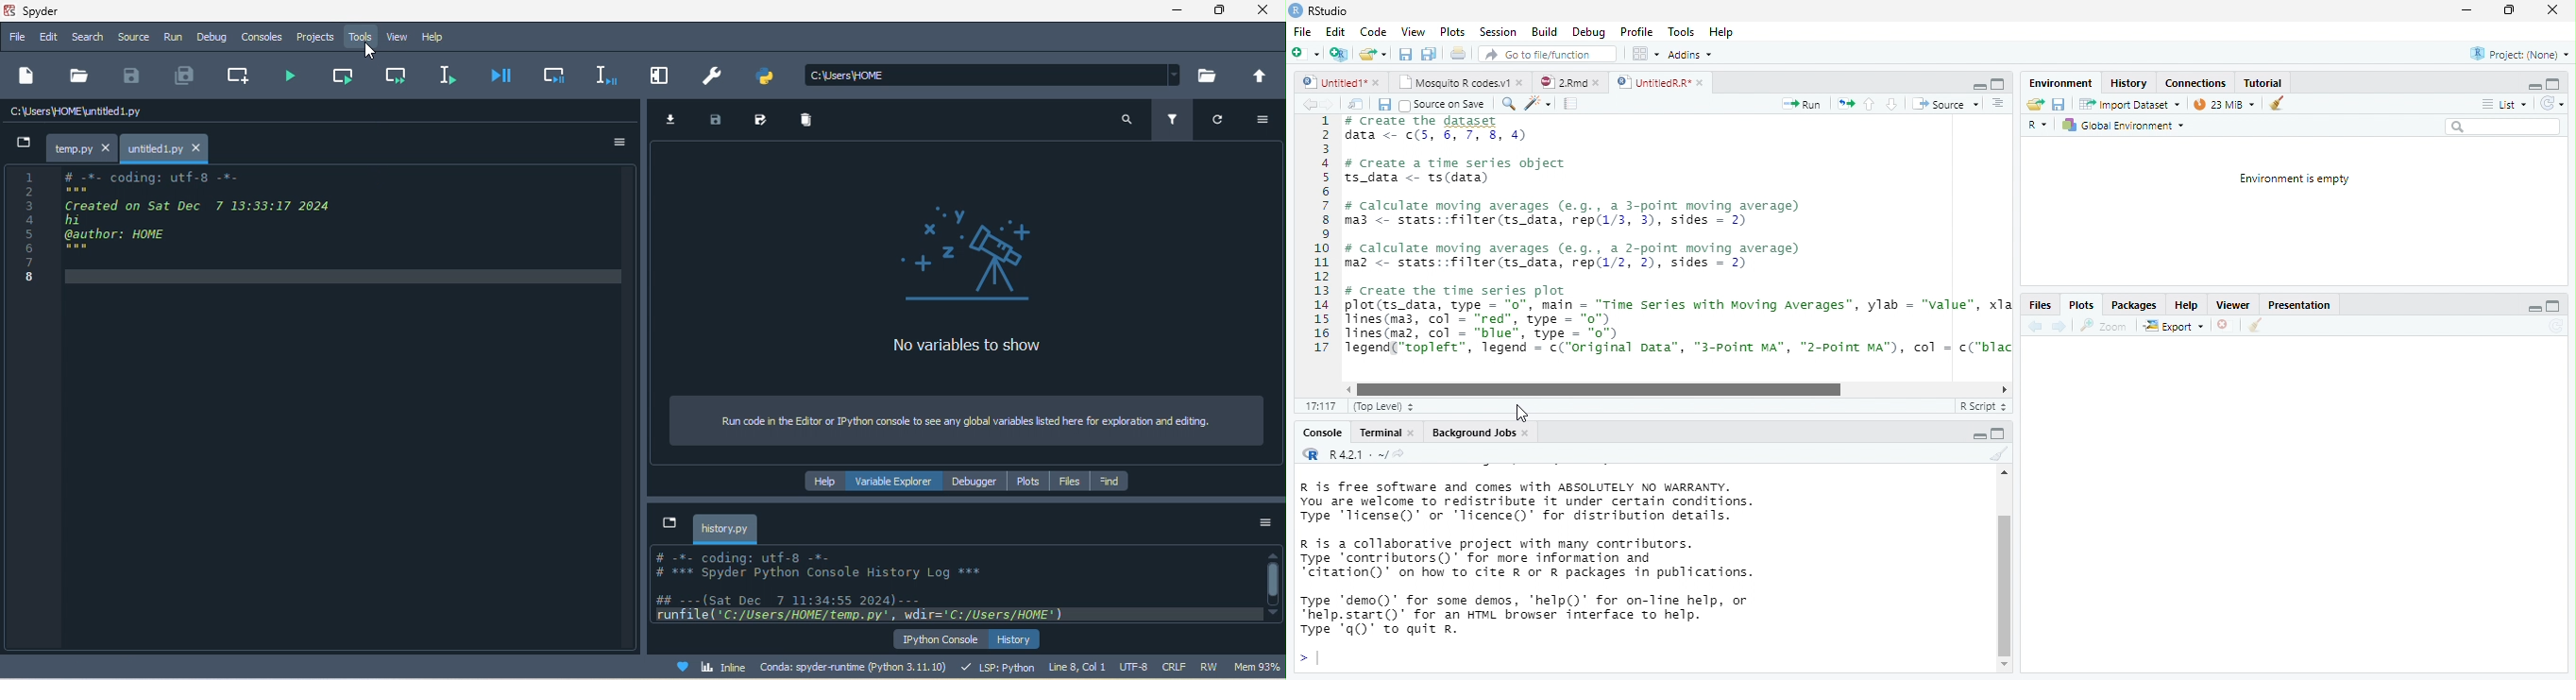 The width and height of the screenshot is (2576, 700). What do you see at coordinates (1259, 667) in the screenshot?
I see `mem 93%` at bounding box center [1259, 667].